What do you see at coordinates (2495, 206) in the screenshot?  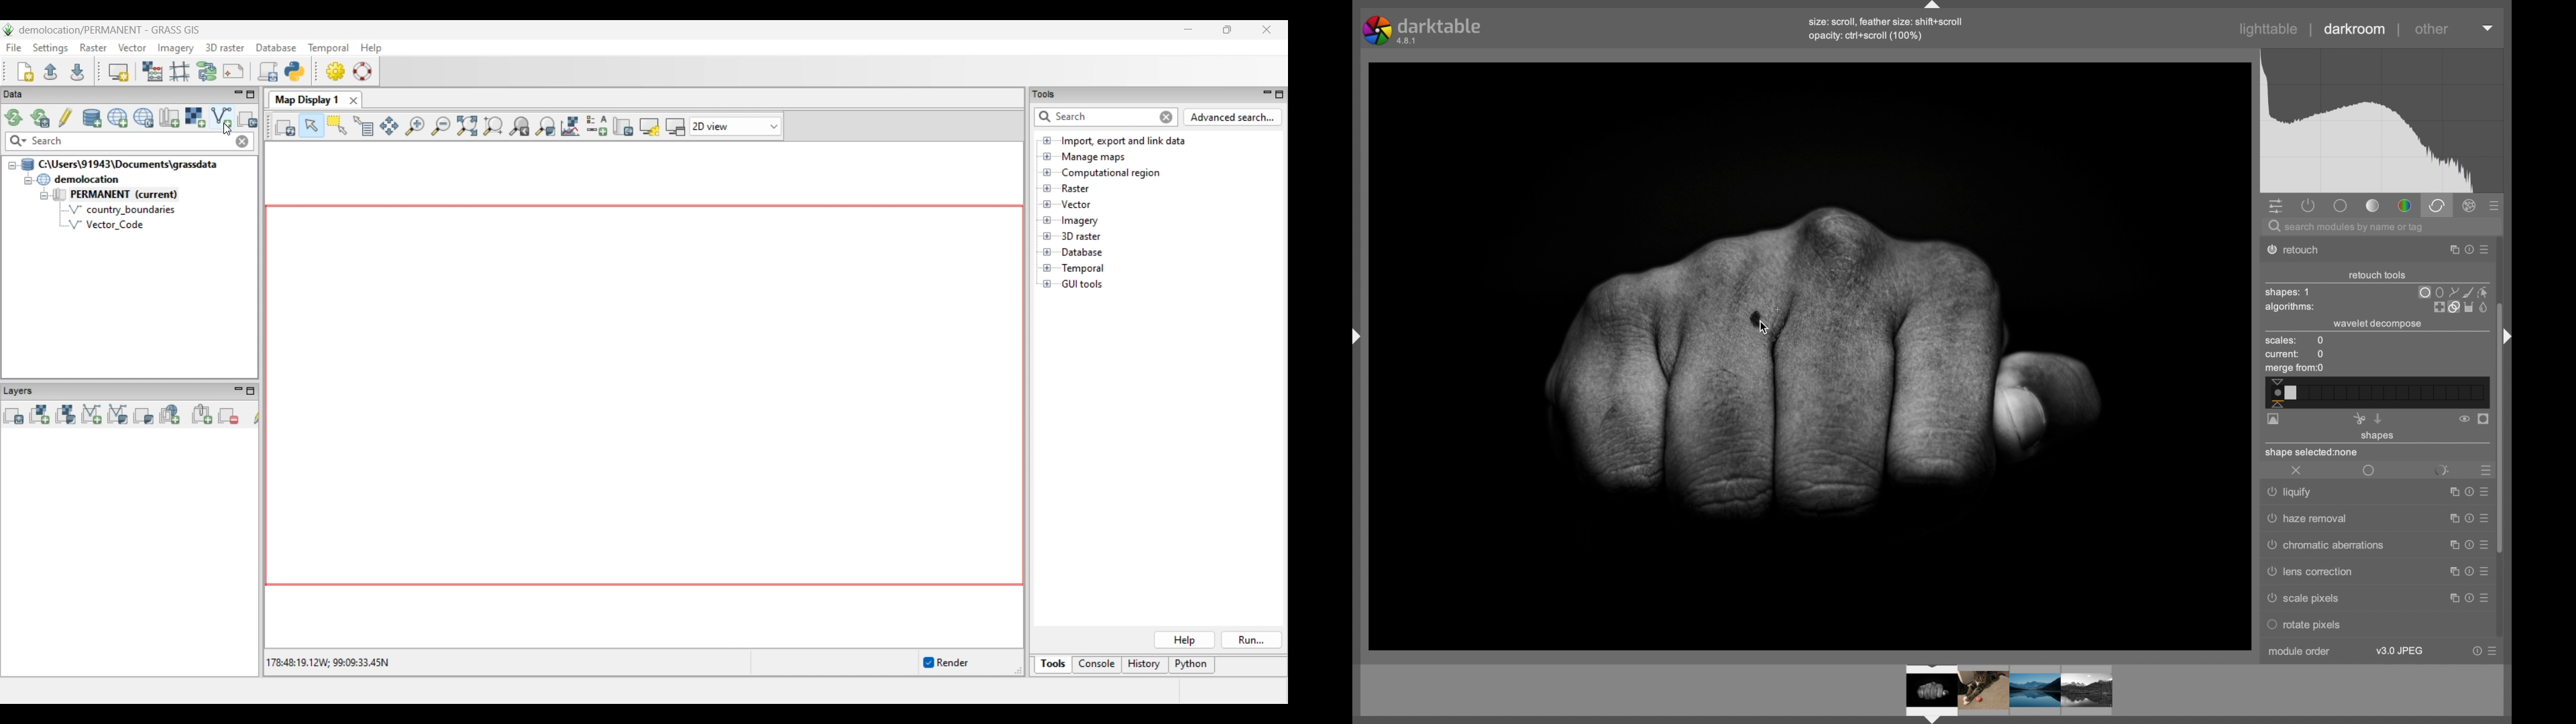 I see `presets` at bounding box center [2495, 206].